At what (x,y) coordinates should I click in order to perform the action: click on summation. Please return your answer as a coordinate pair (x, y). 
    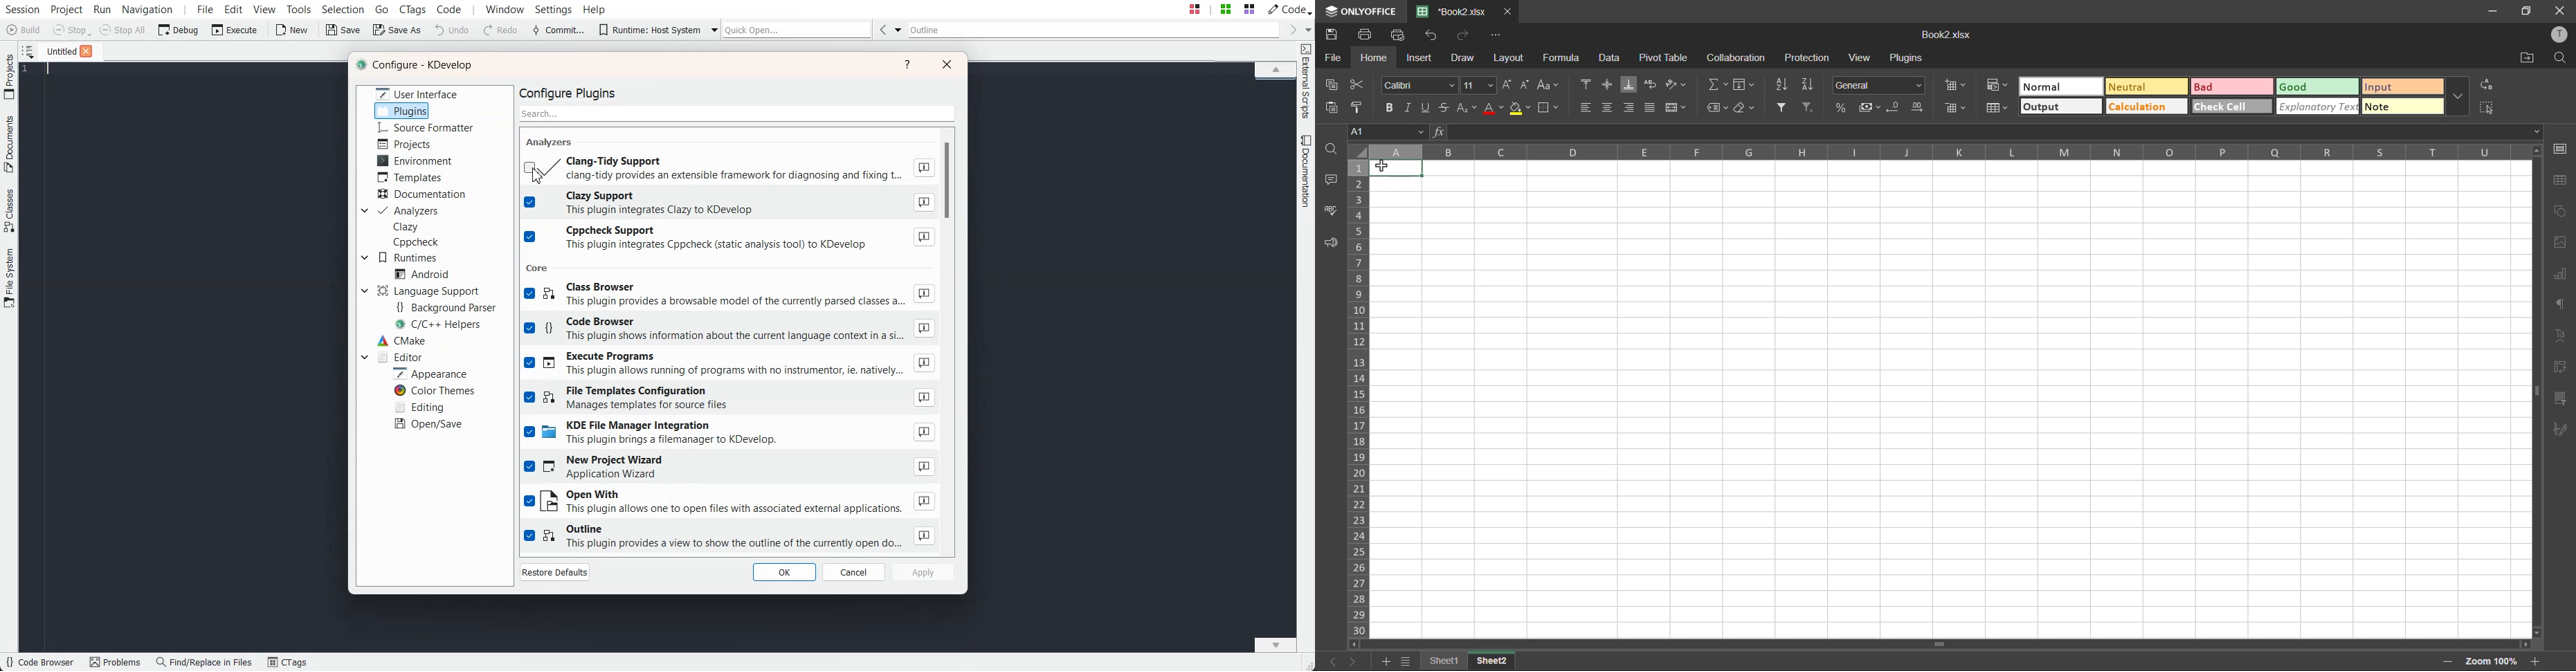
    Looking at the image, I should click on (1720, 84).